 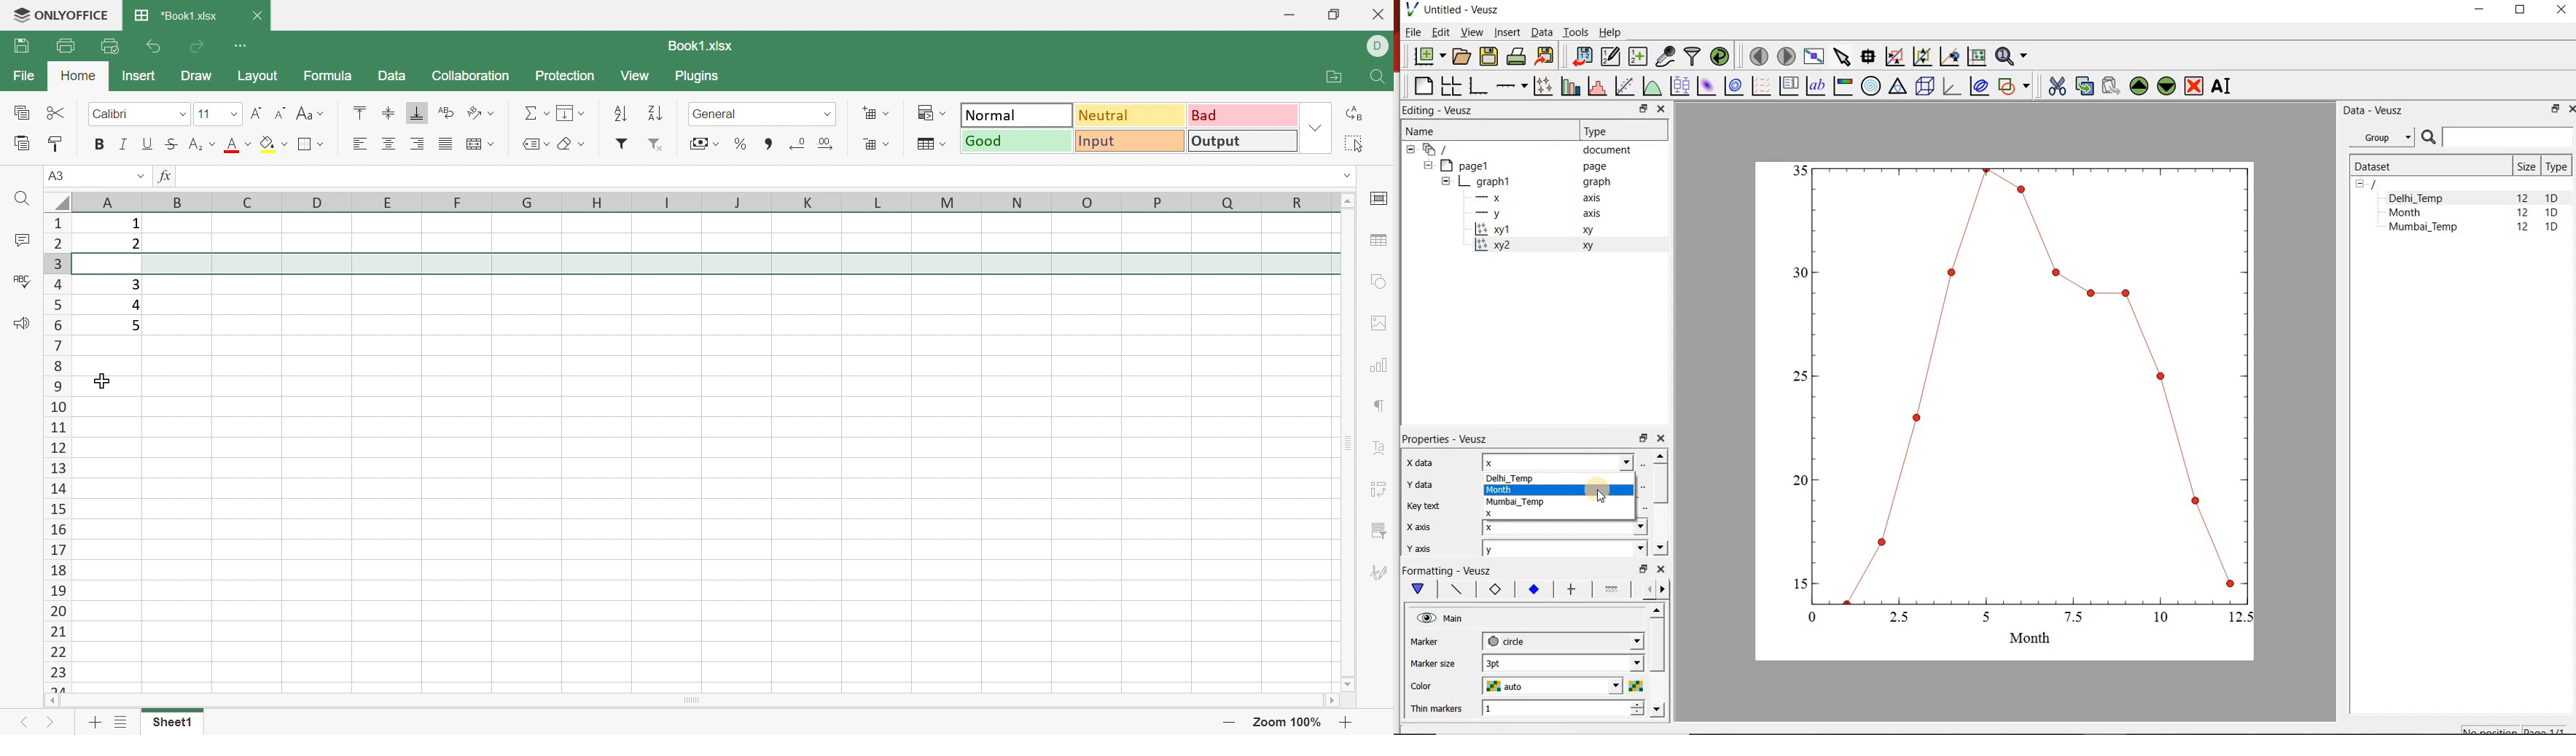 I want to click on Minimize, so click(x=1287, y=15).